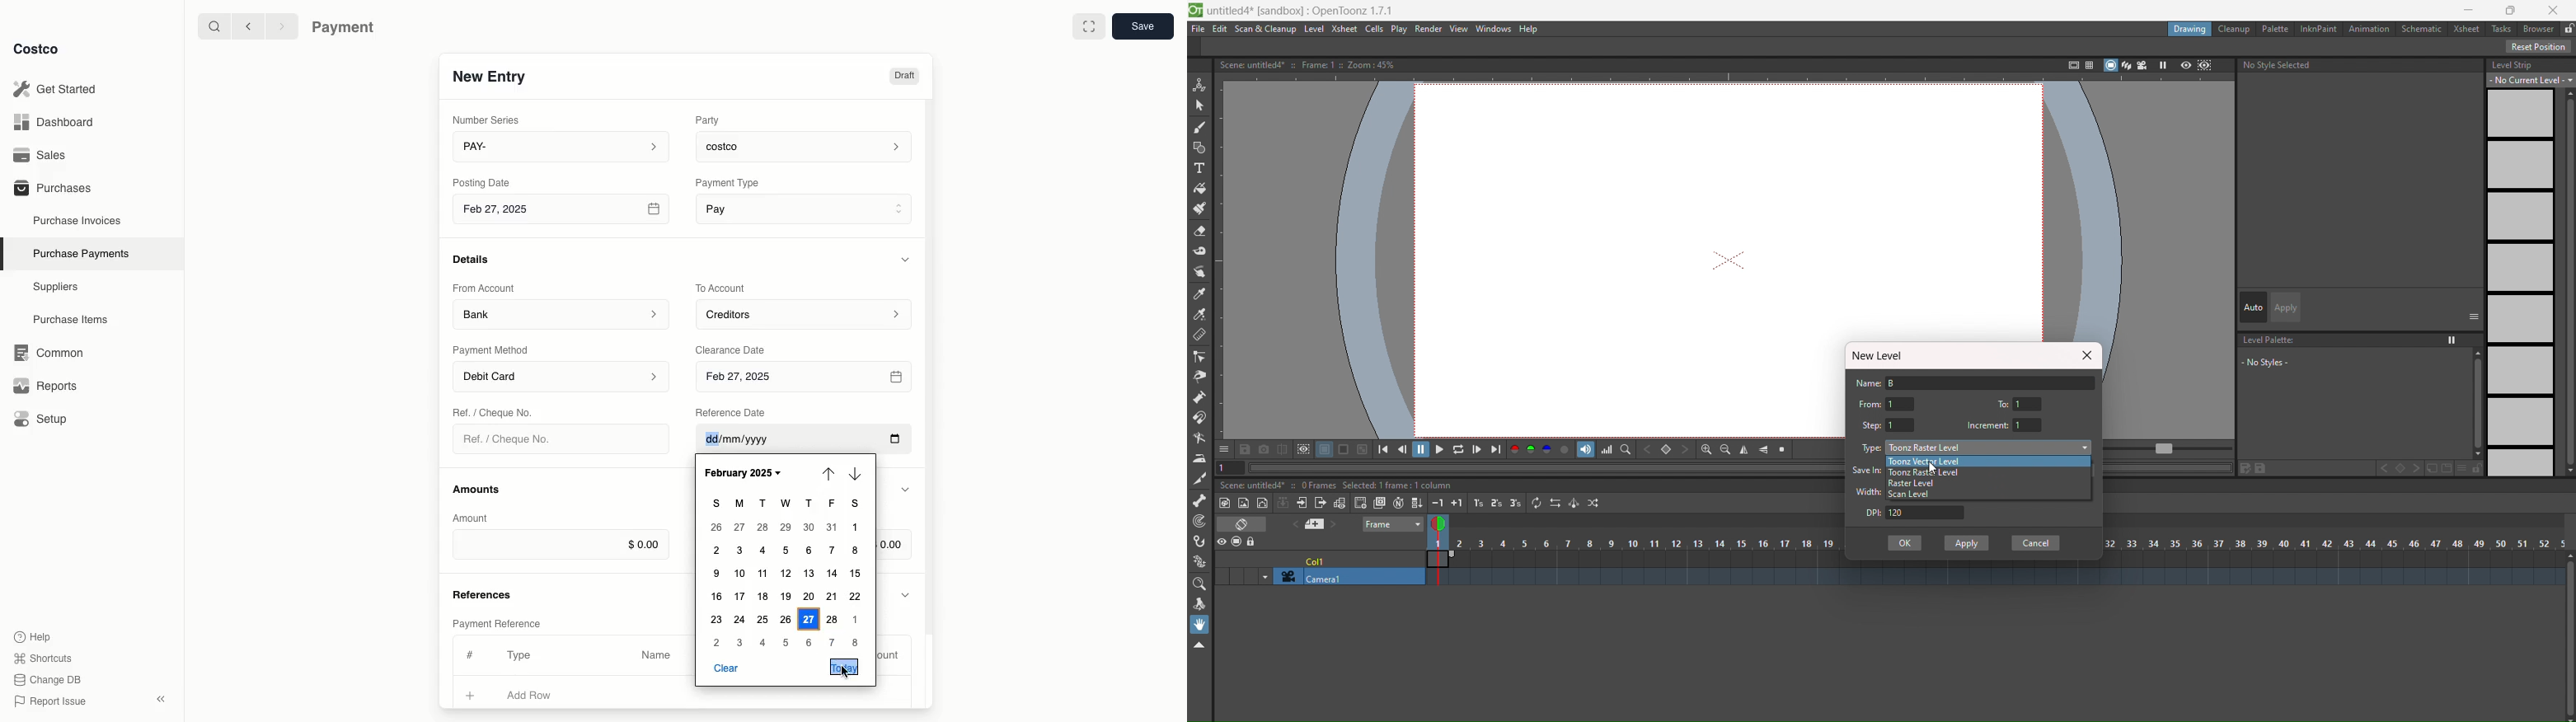 Image resolution: width=2576 pixels, height=728 pixels. What do you see at coordinates (847, 673) in the screenshot?
I see `cursor` at bounding box center [847, 673].